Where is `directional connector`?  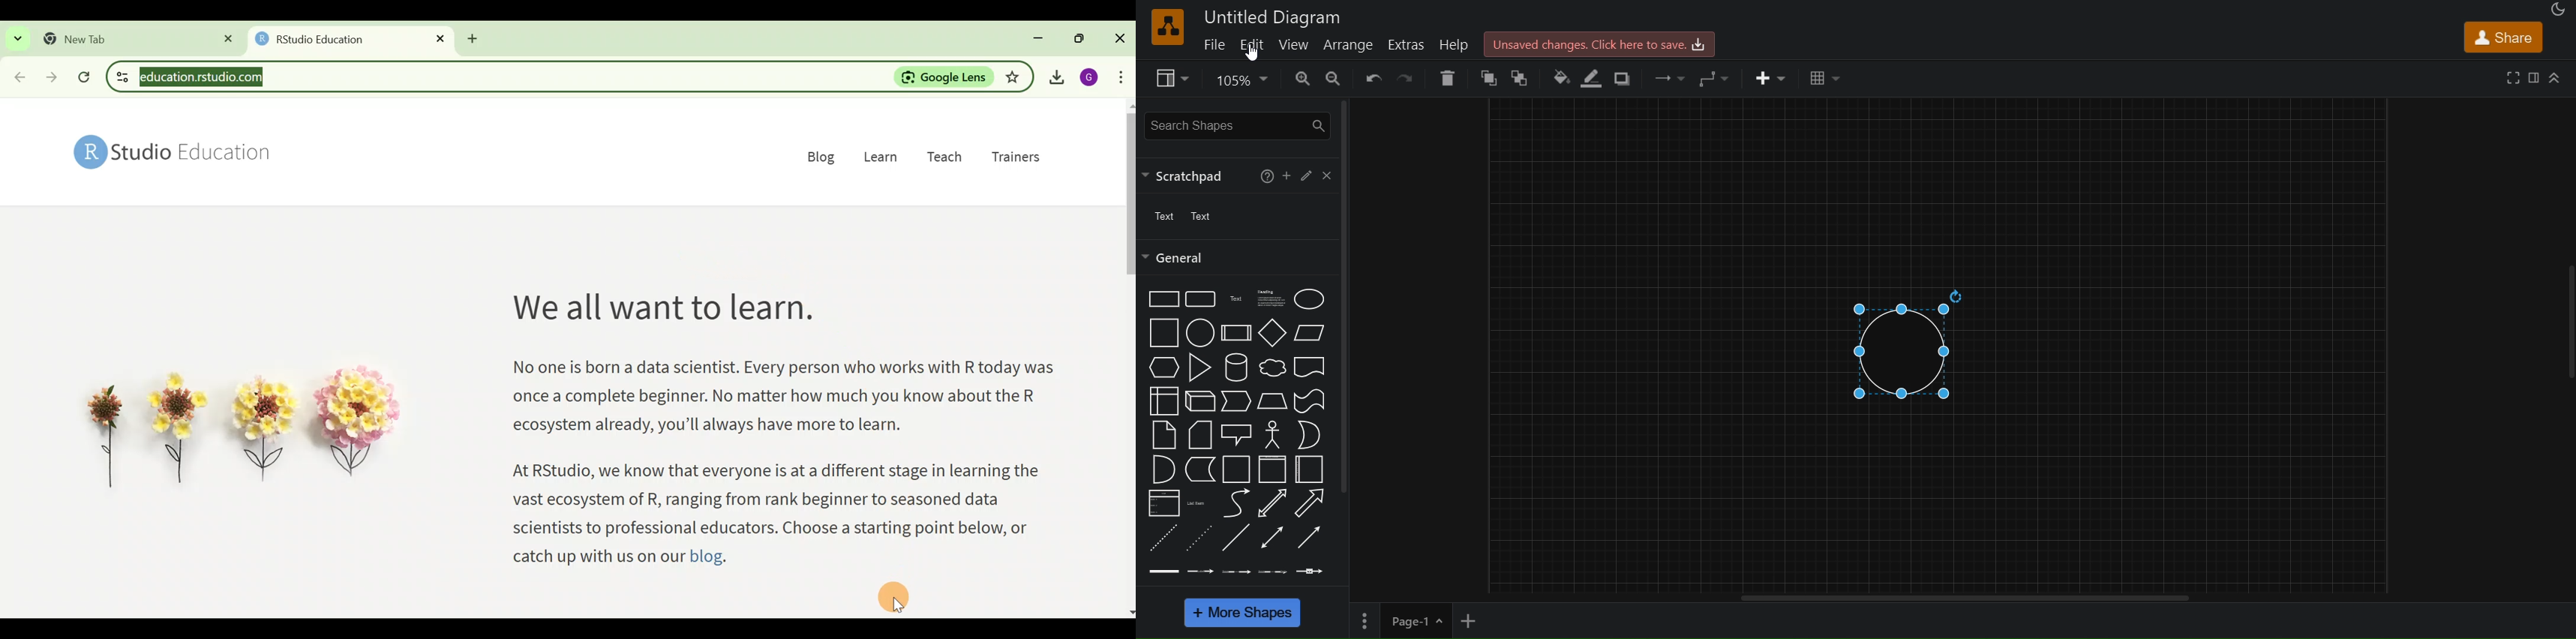
directional connector is located at coordinates (1310, 538).